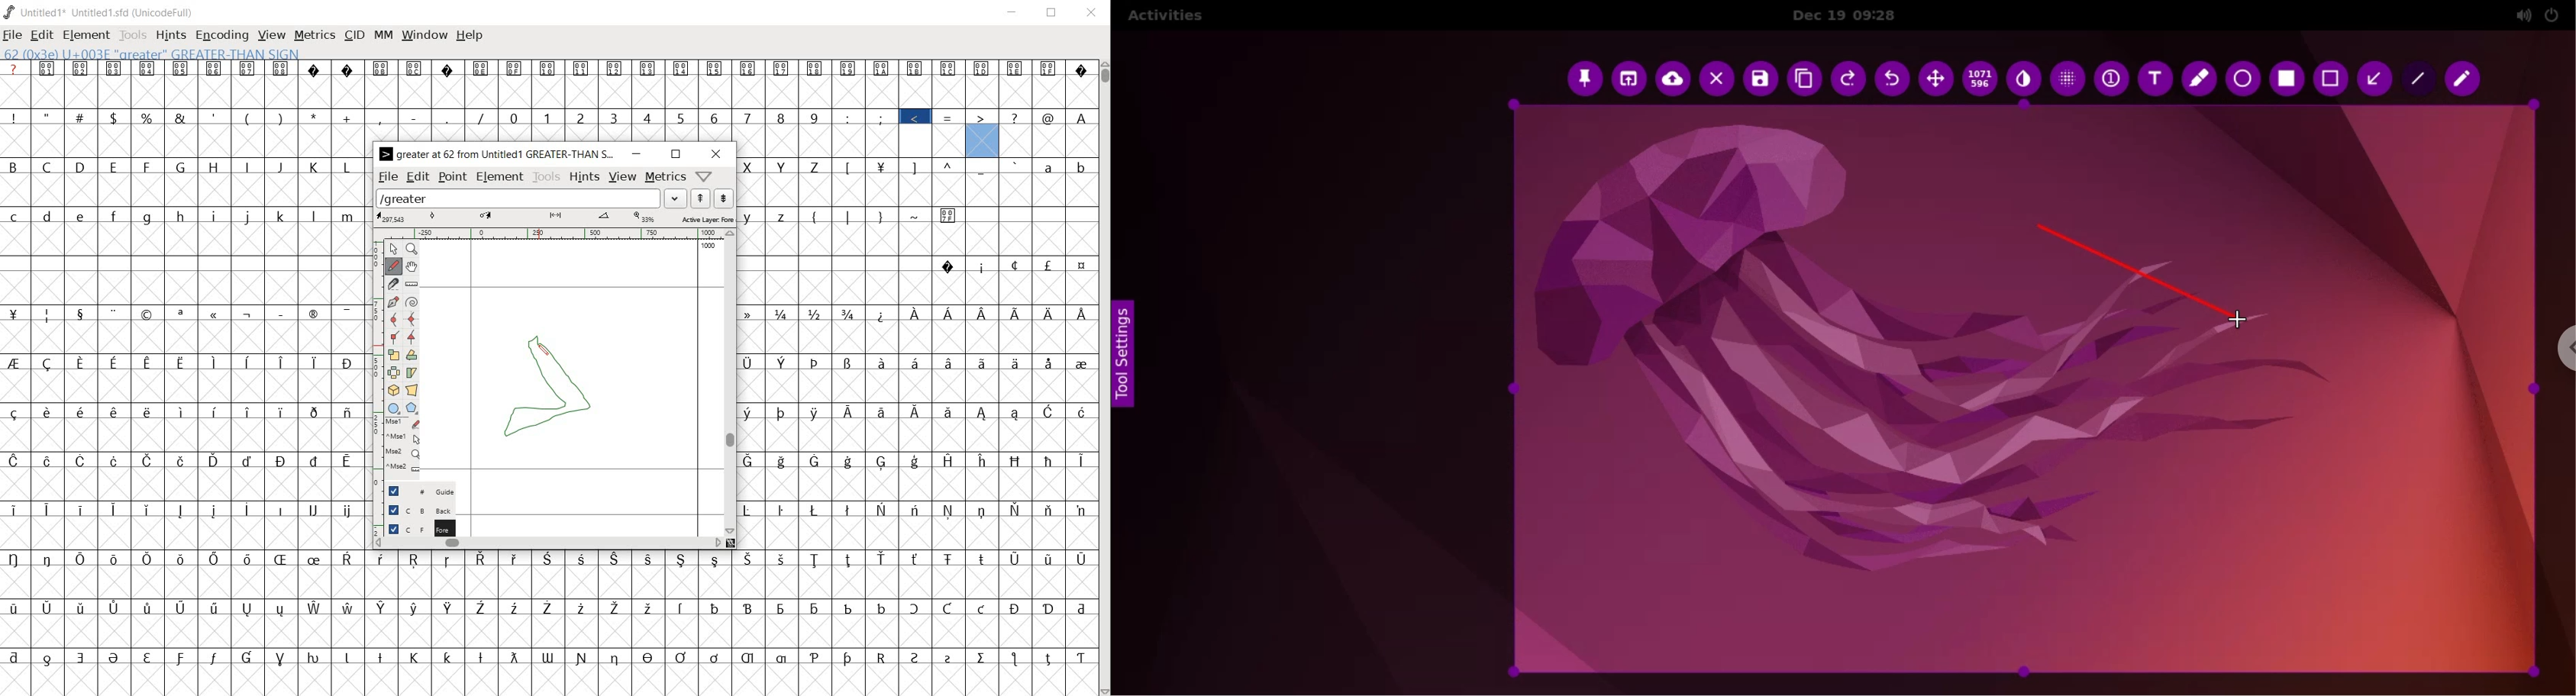  What do you see at coordinates (1104, 378) in the screenshot?
I see `scrollbar` at bounding box center [1104, 378].